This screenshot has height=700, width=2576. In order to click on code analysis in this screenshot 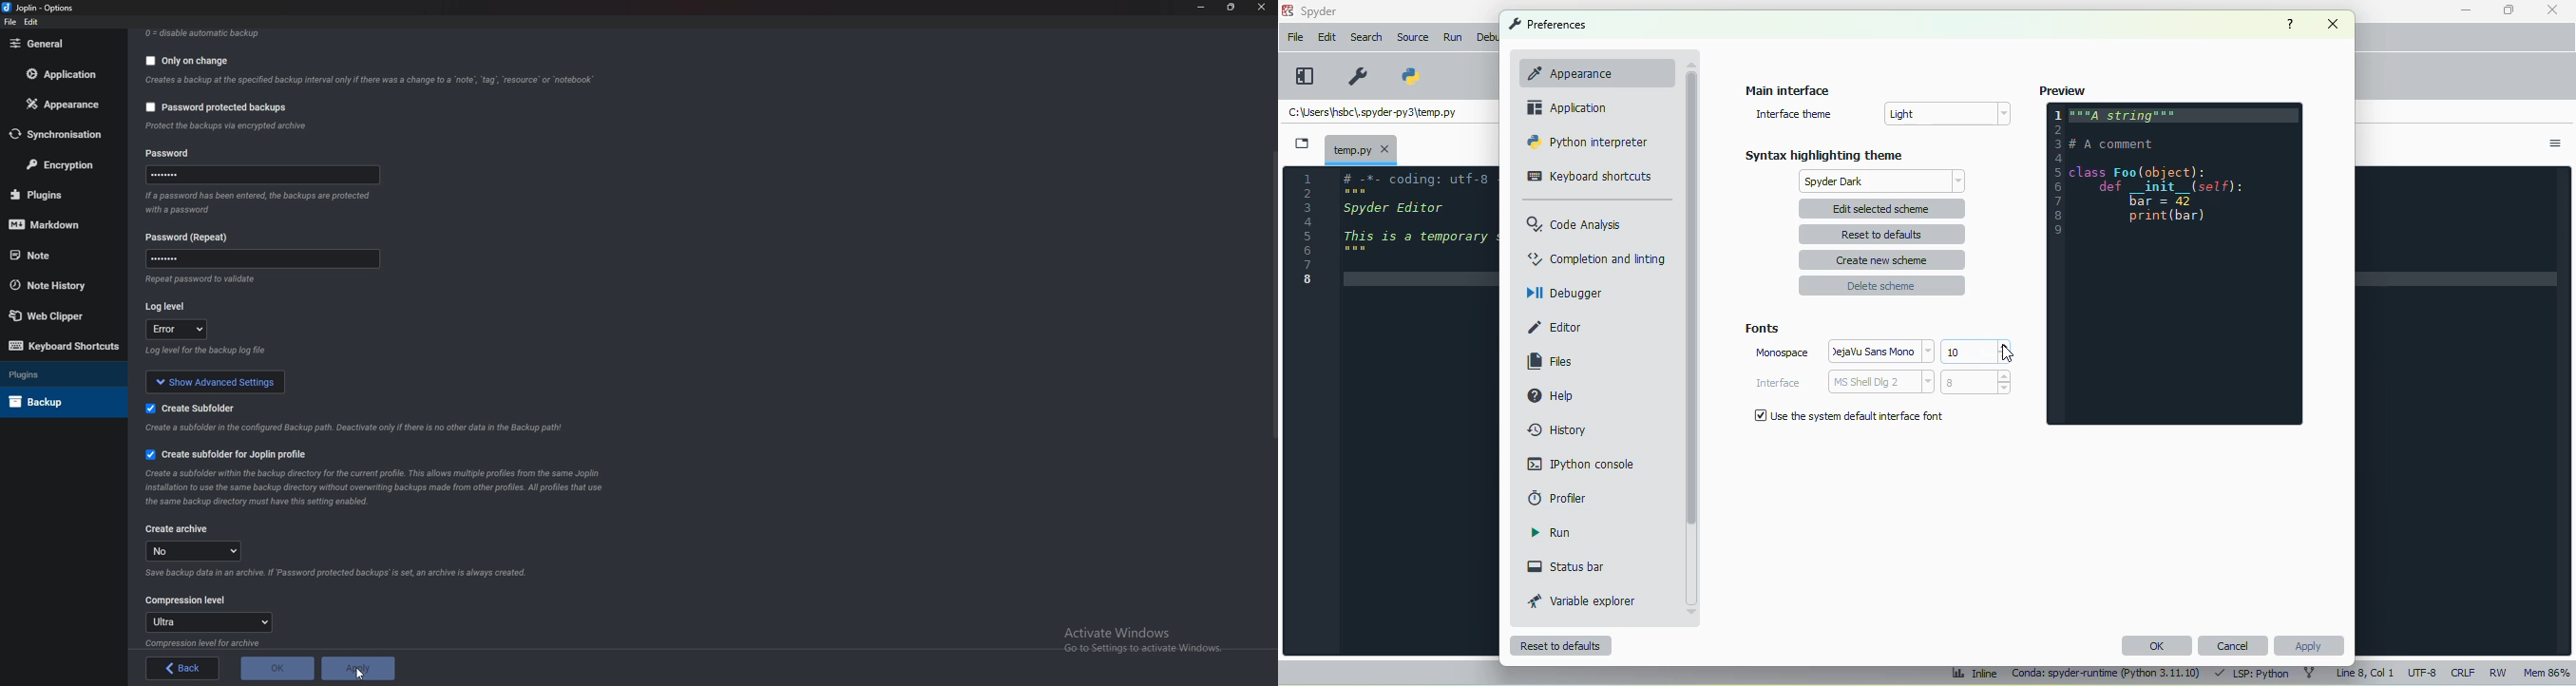, I will do `click(1575, 223)`.